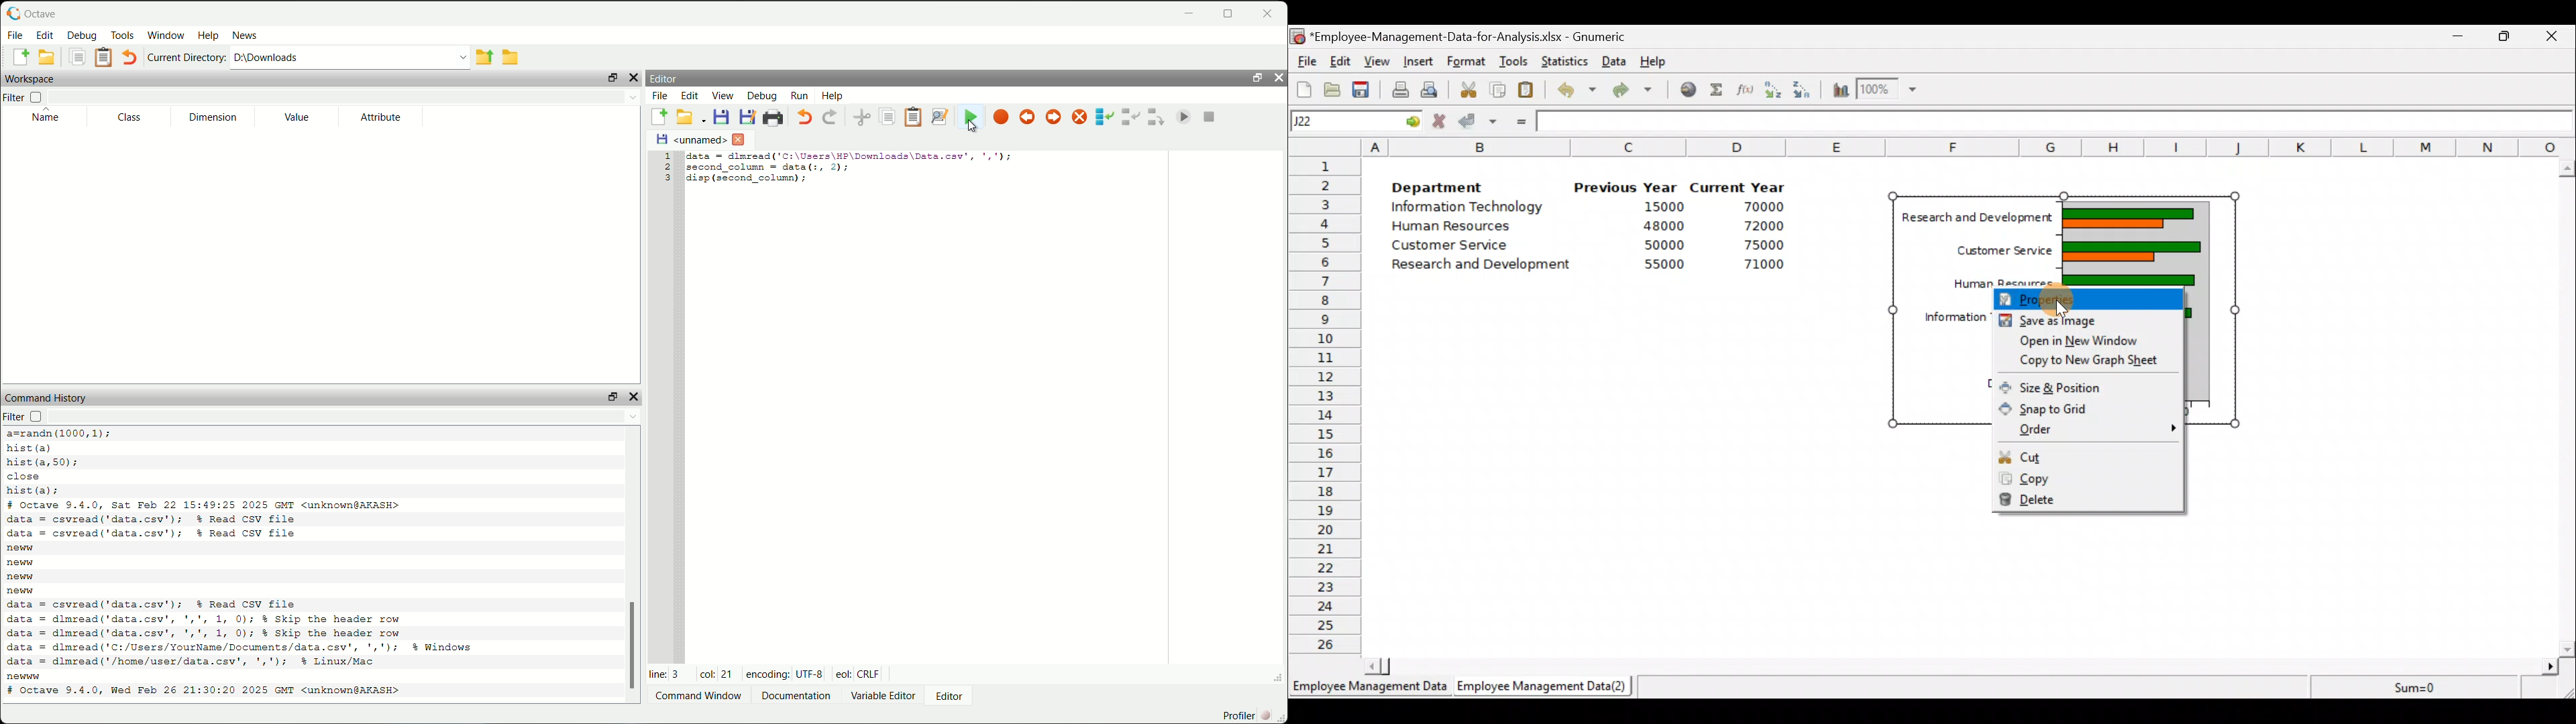  I want to click on Cells, so click(1966, 582).